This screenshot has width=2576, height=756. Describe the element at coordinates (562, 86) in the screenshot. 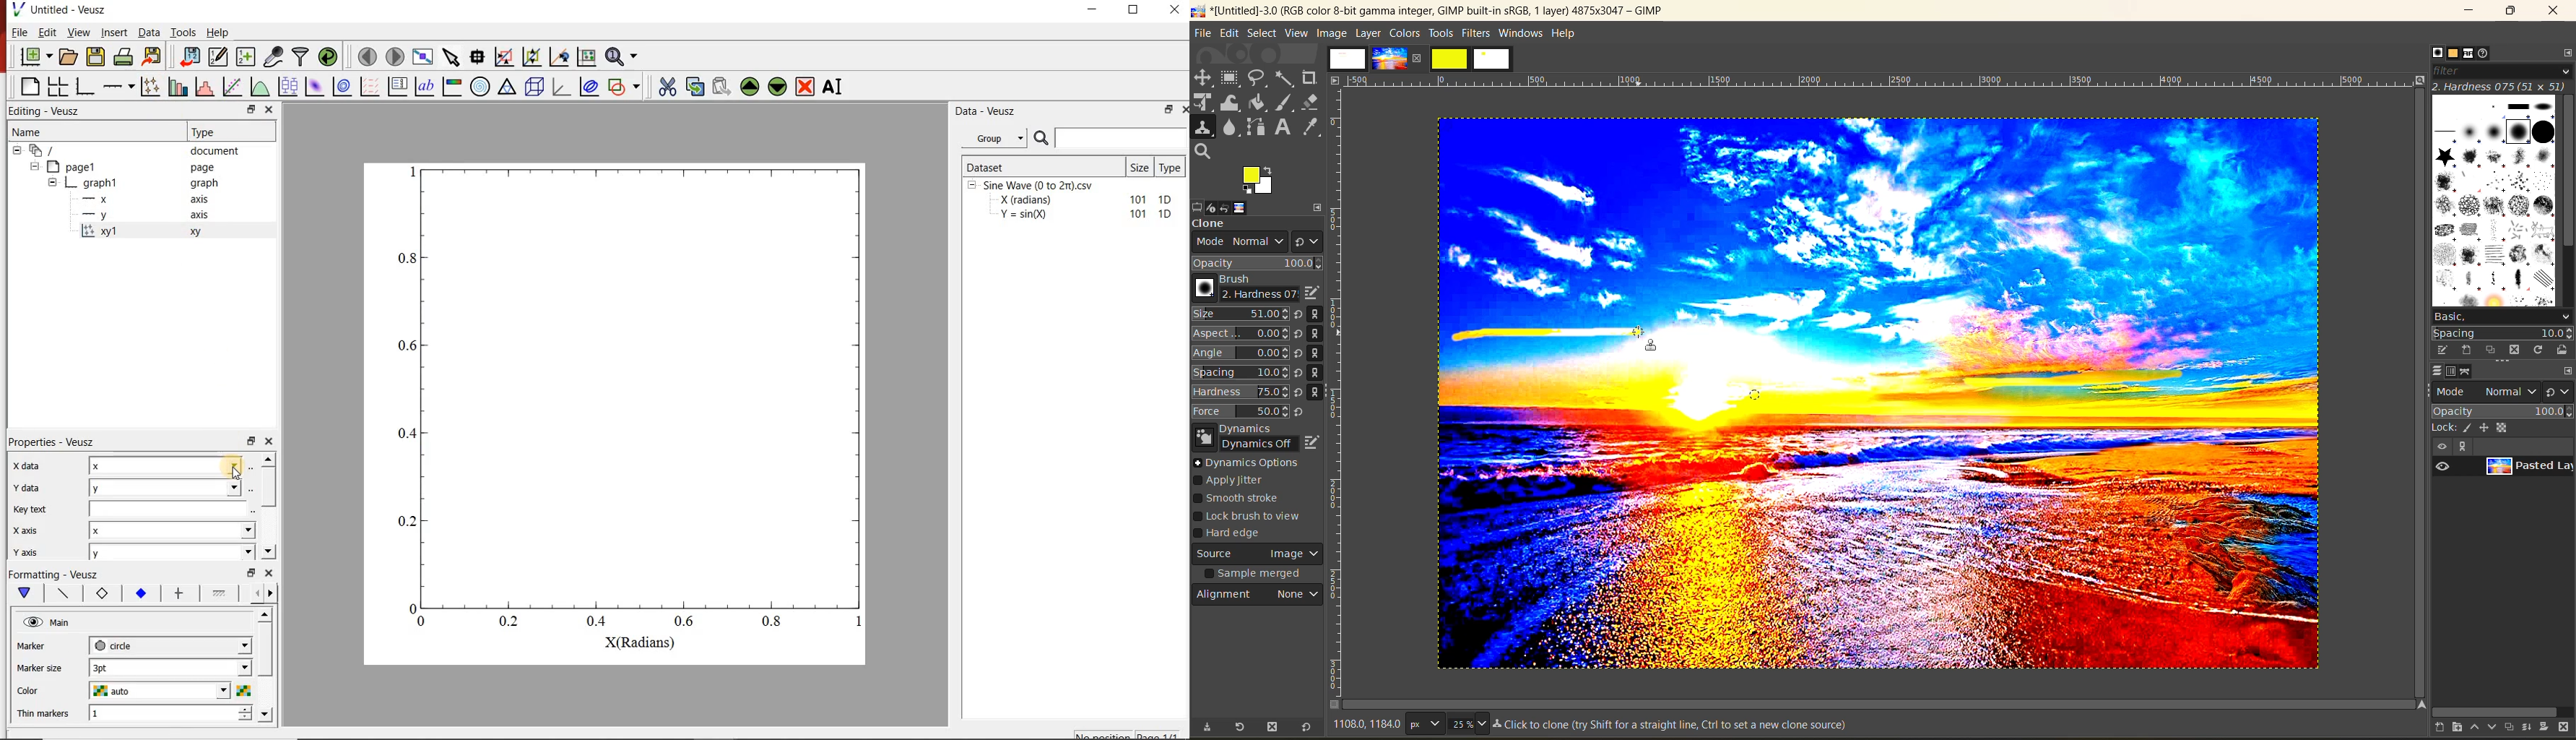

I see `3d graph` at that location.